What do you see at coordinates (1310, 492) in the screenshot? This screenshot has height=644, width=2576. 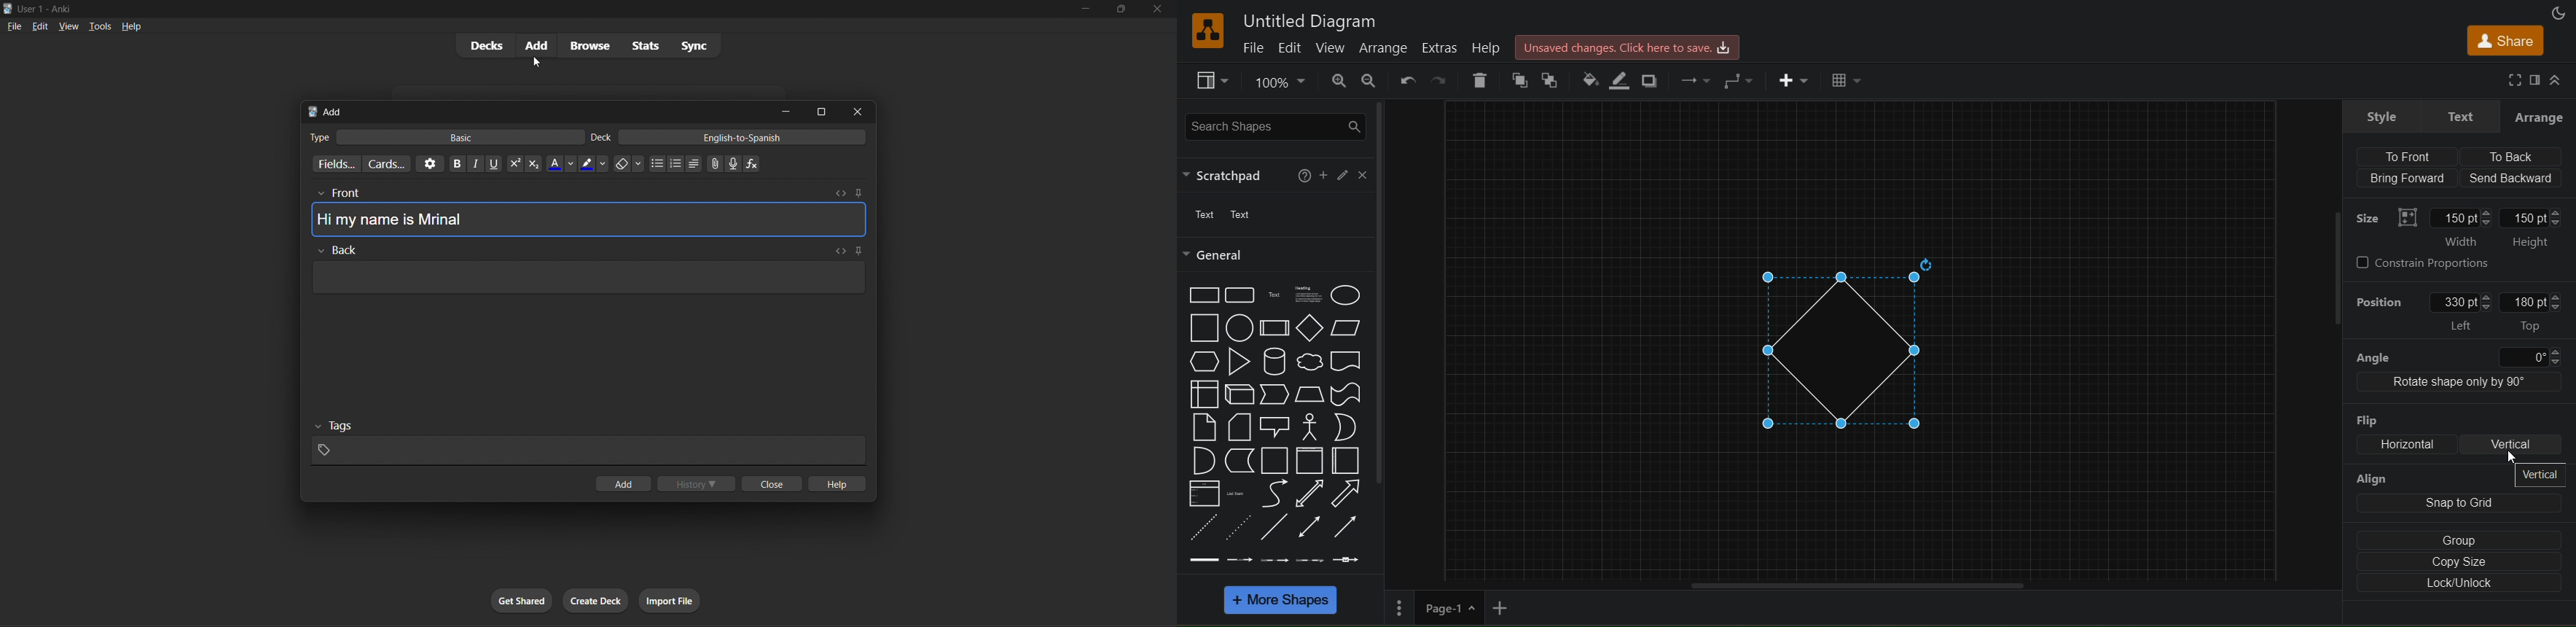 I see `bidirectional arrow` at bounding box center [1310, 492].